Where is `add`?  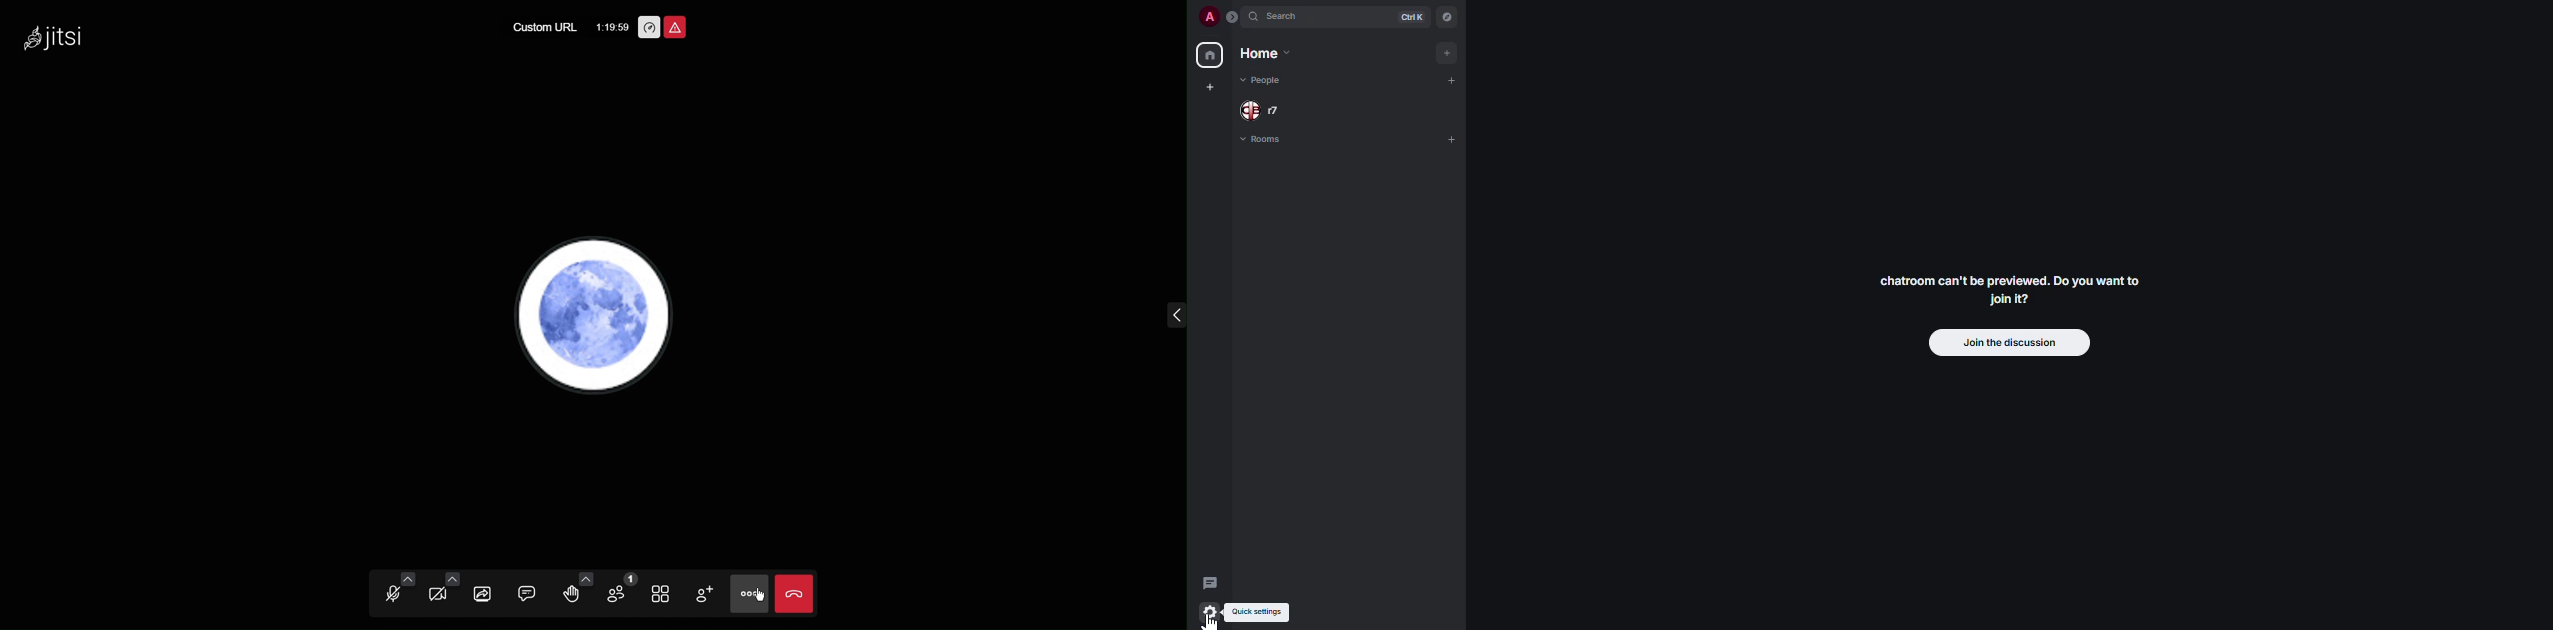
add is located at coordinates (1454, 81).